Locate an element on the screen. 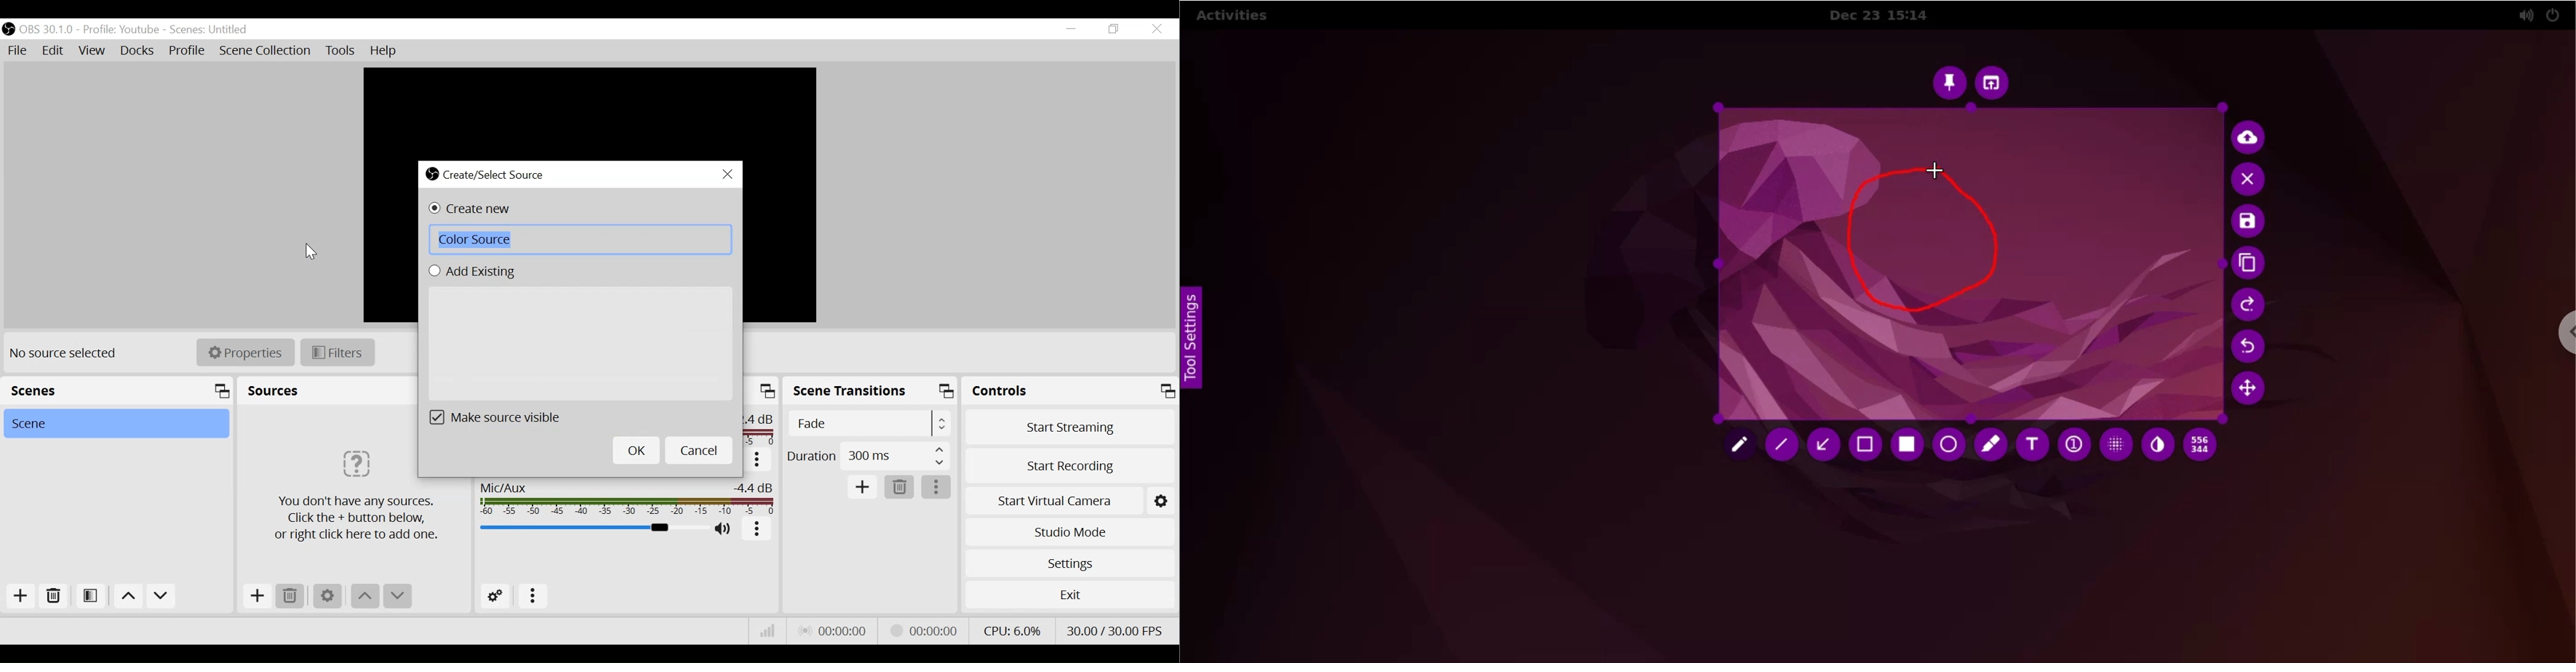 The width and height of the screenshot is (2576, 672). Delete is located at coordinates (54, 596).